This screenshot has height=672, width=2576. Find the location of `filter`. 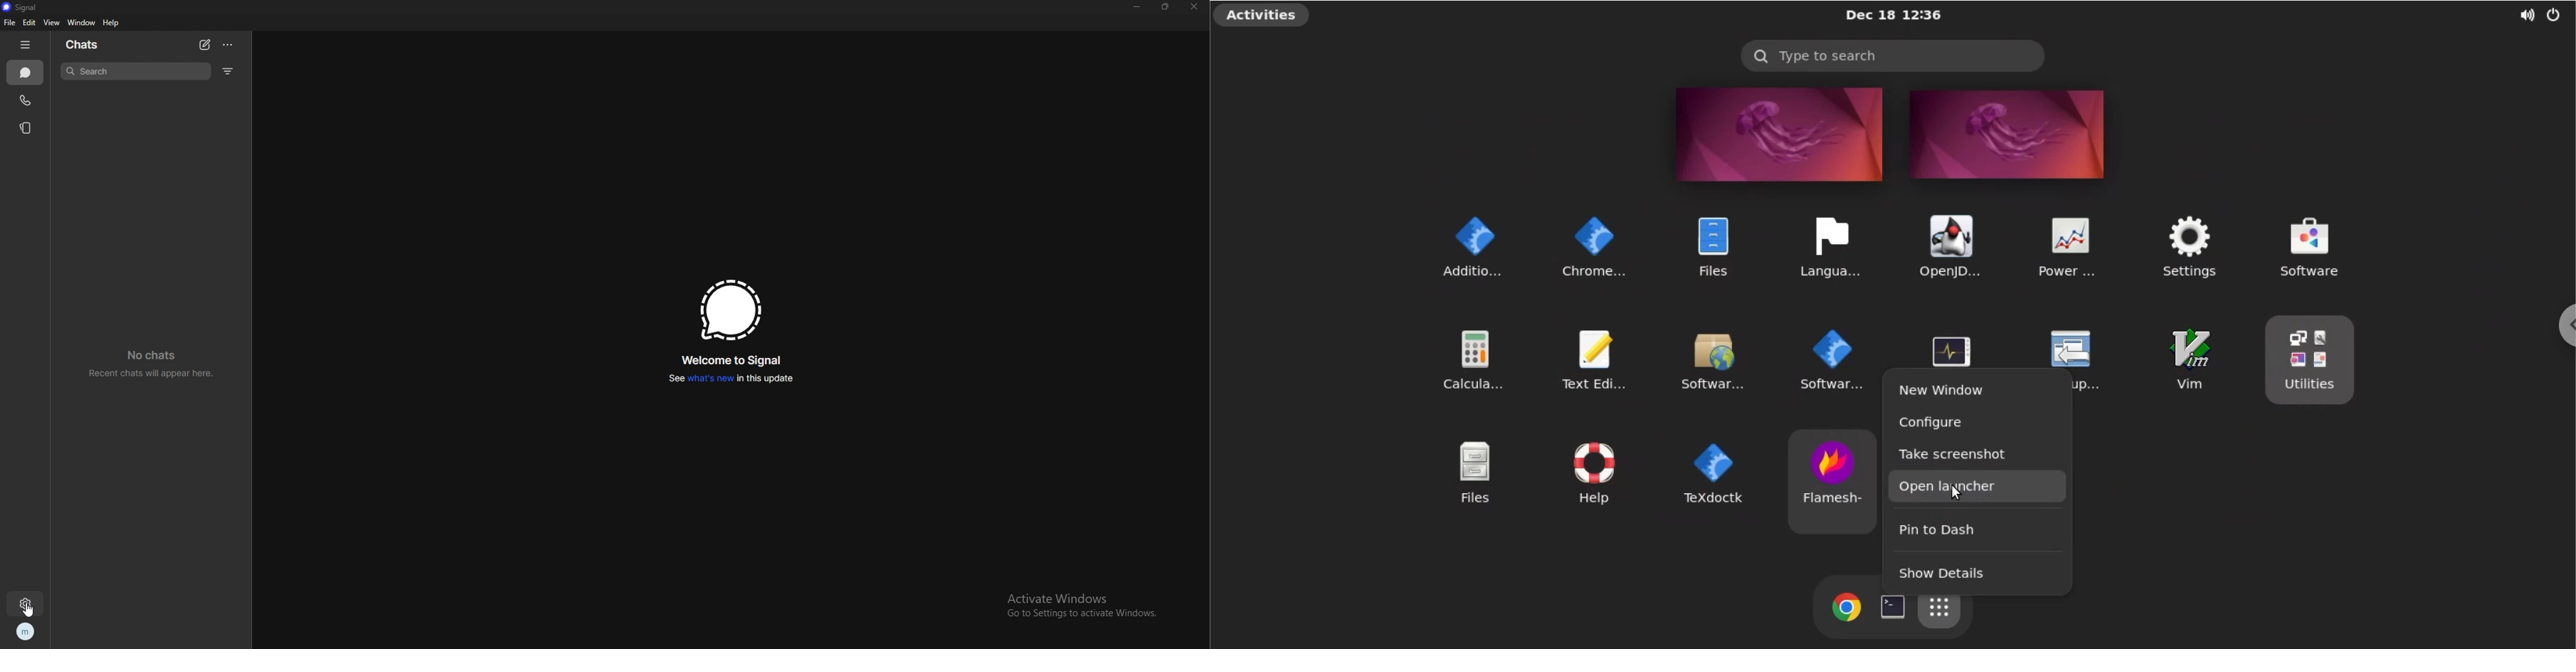

filter is located at coordinates (229, 72).